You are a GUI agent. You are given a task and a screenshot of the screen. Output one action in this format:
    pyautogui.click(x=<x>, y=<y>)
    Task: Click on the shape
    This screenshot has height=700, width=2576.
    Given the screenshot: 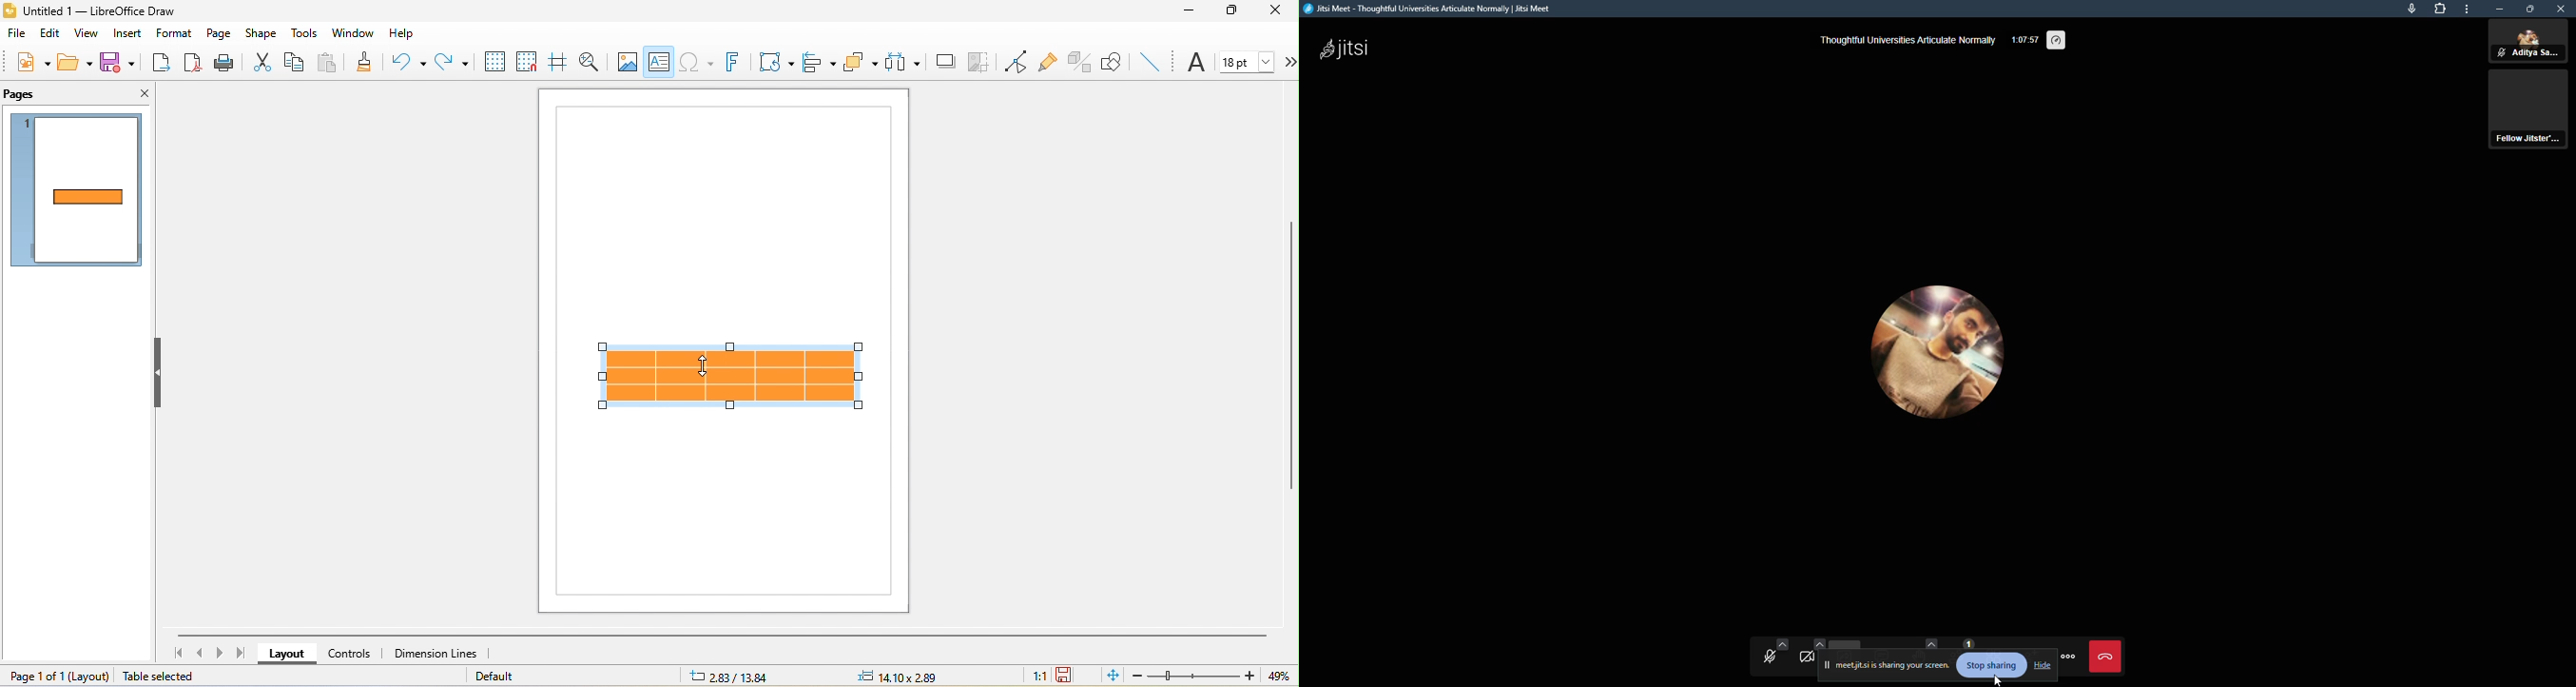 What is the action you would take?
    pyautogui.click(x=261, y=33)
    